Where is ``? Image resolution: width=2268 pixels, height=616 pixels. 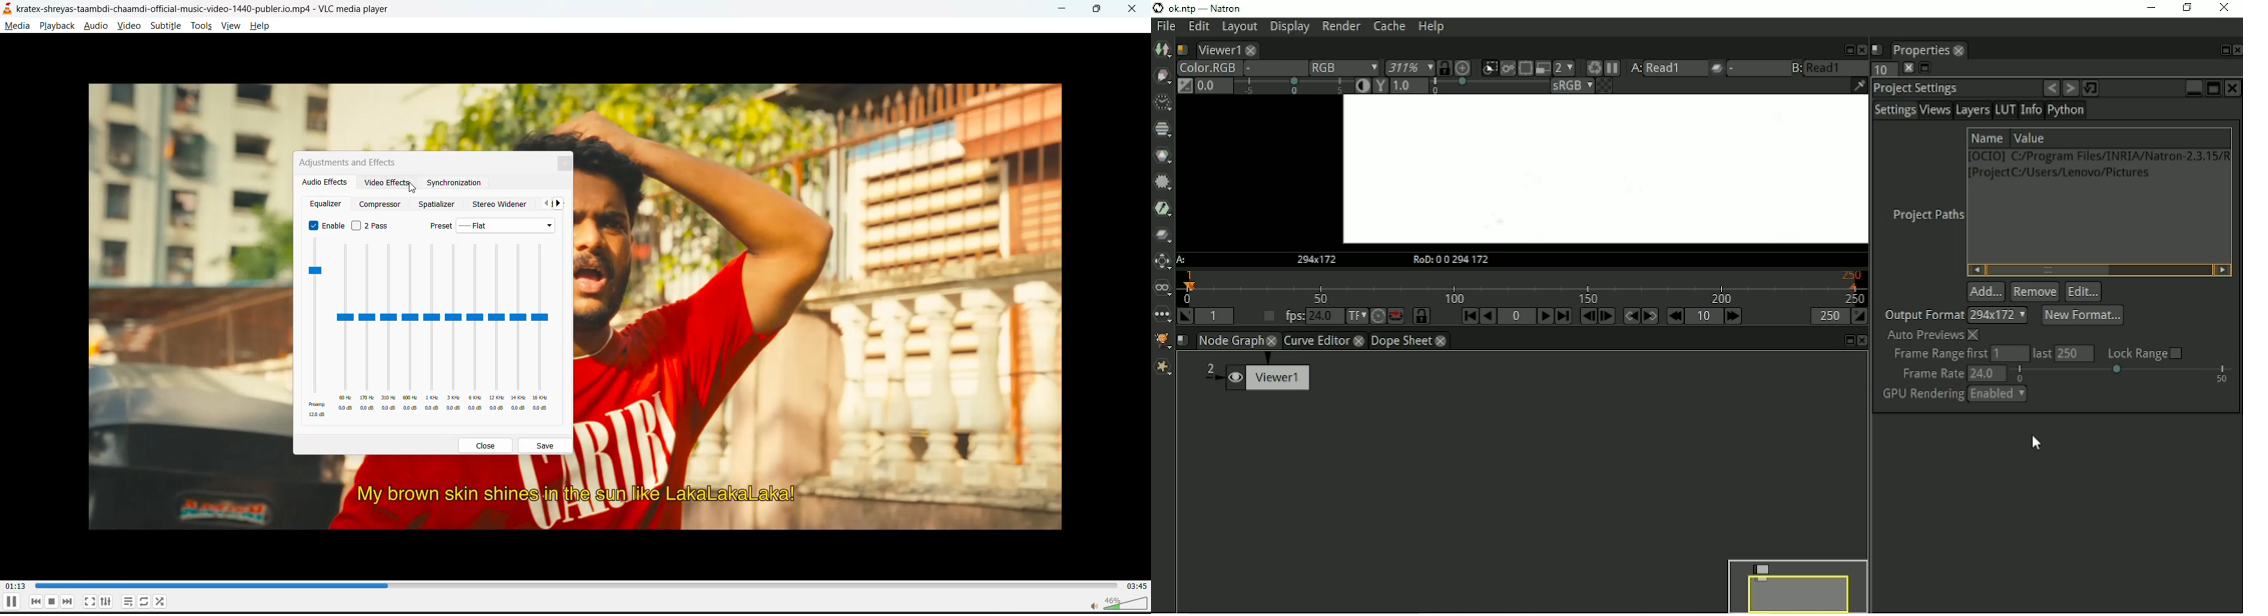
 is located at coordinates (452, 330).